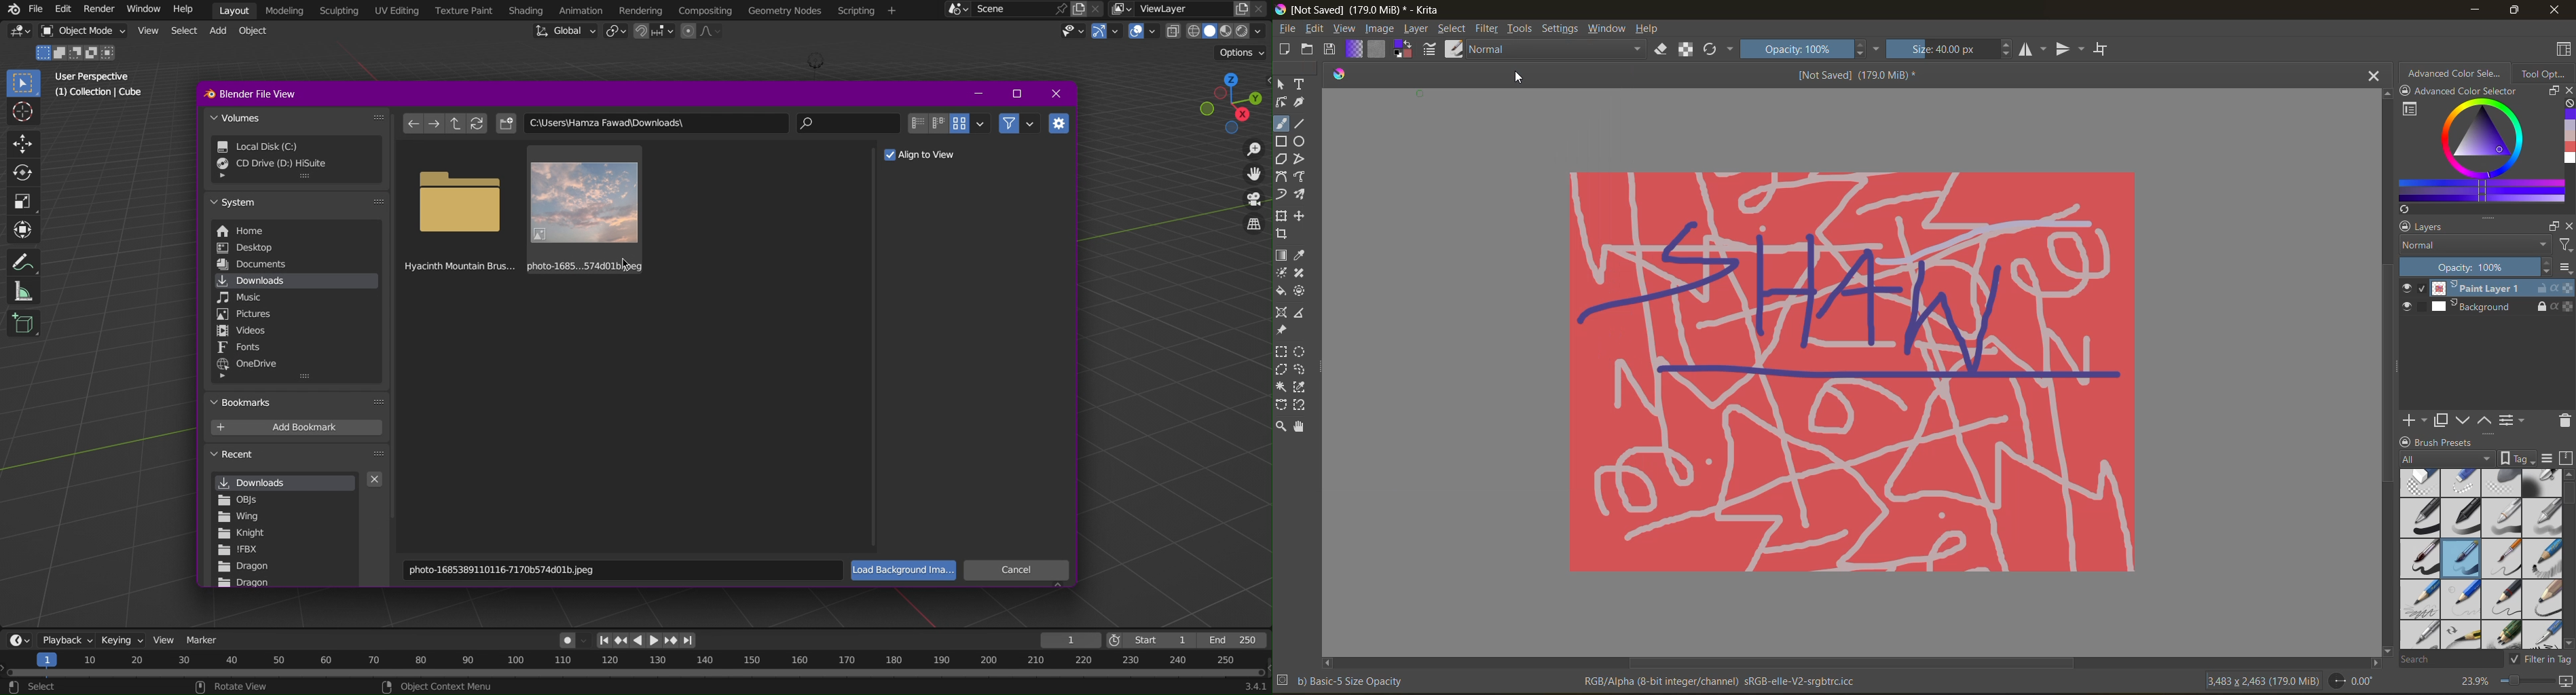 The width and height of the screenshot is (2576, 700). What do you see at coordinates (2517, 457) in the screenshot?
I see `show tag` at bounding box center [2517, 457].